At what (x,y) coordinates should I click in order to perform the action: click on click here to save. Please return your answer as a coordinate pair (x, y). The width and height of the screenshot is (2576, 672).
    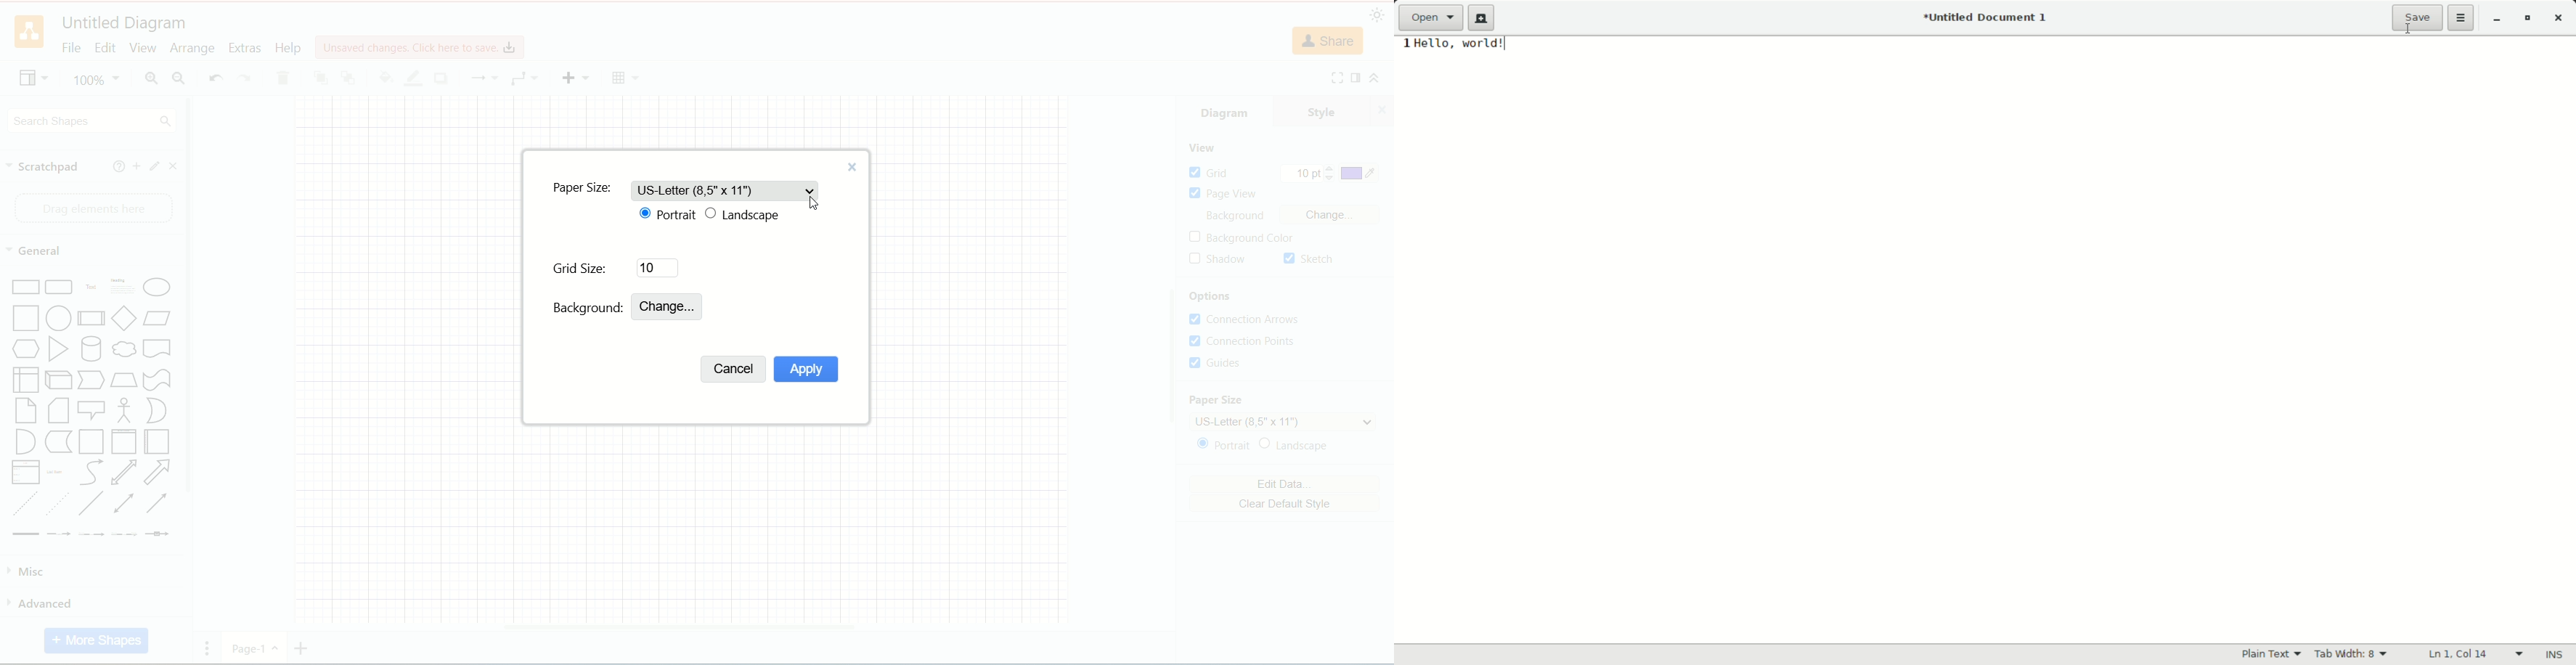
    Looking at the image, I should click on (422, 46).